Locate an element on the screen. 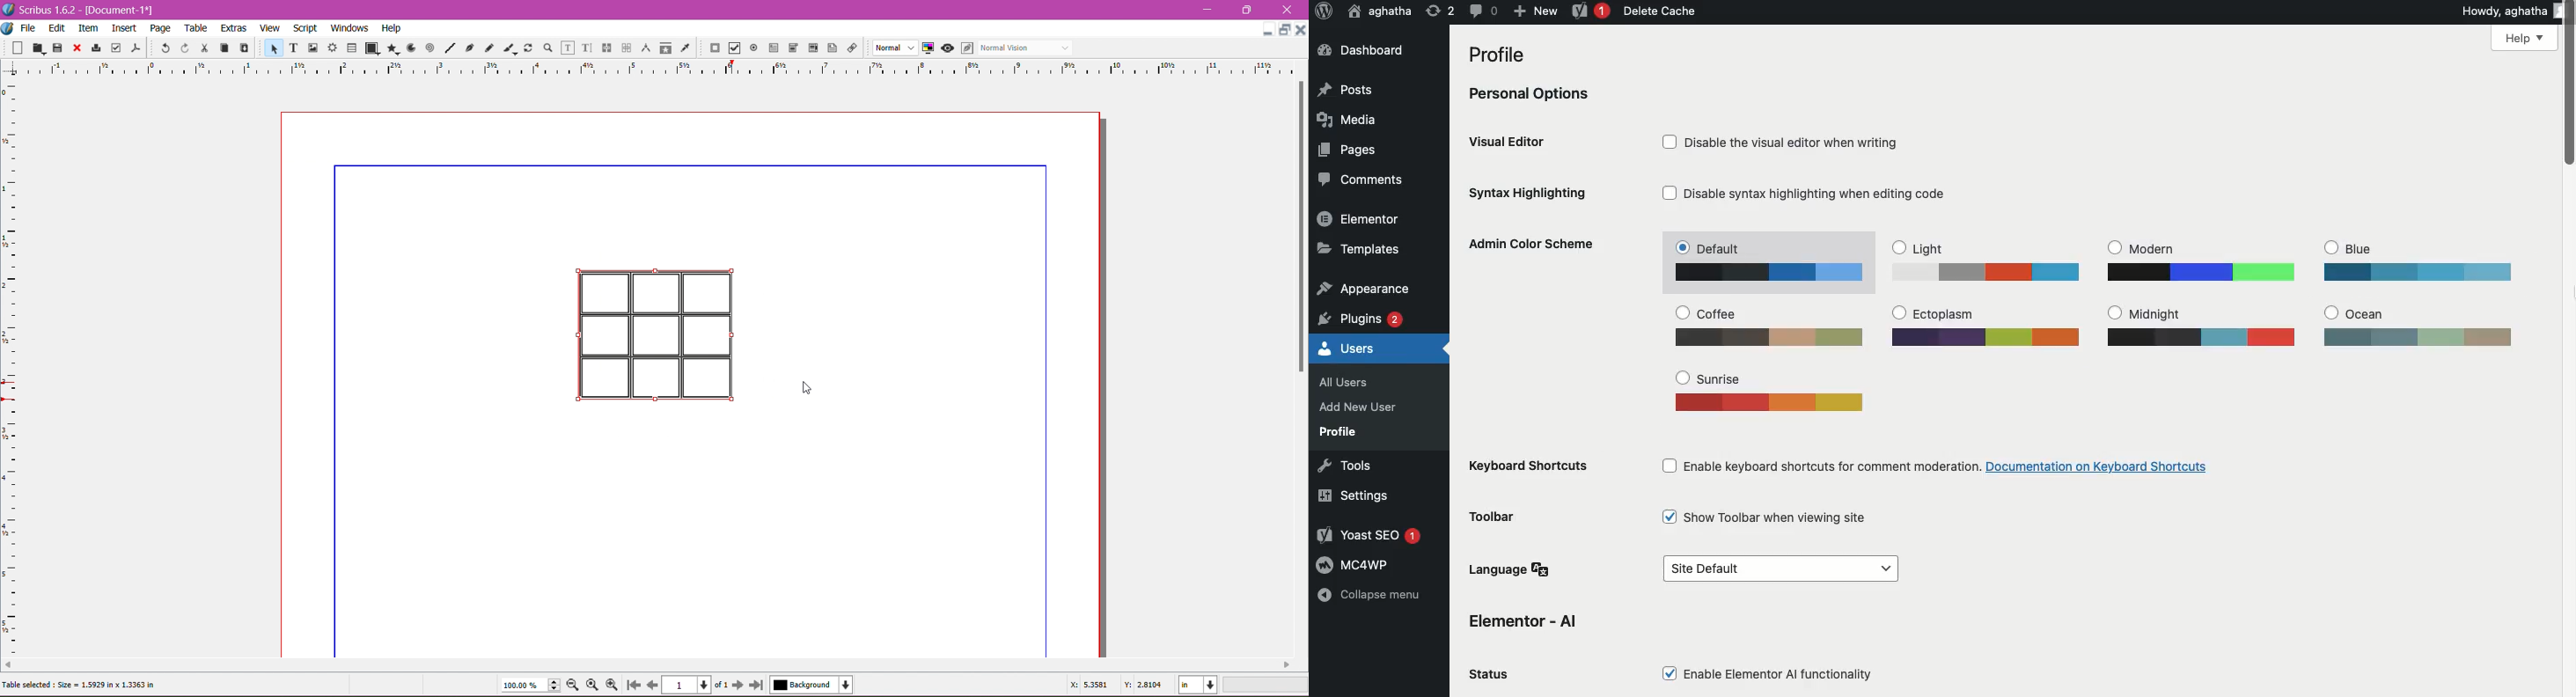 Image resolution: width=2576 pixels, height=700 pixels. Syntax highlighting  is located at coordinates (1536, 197).